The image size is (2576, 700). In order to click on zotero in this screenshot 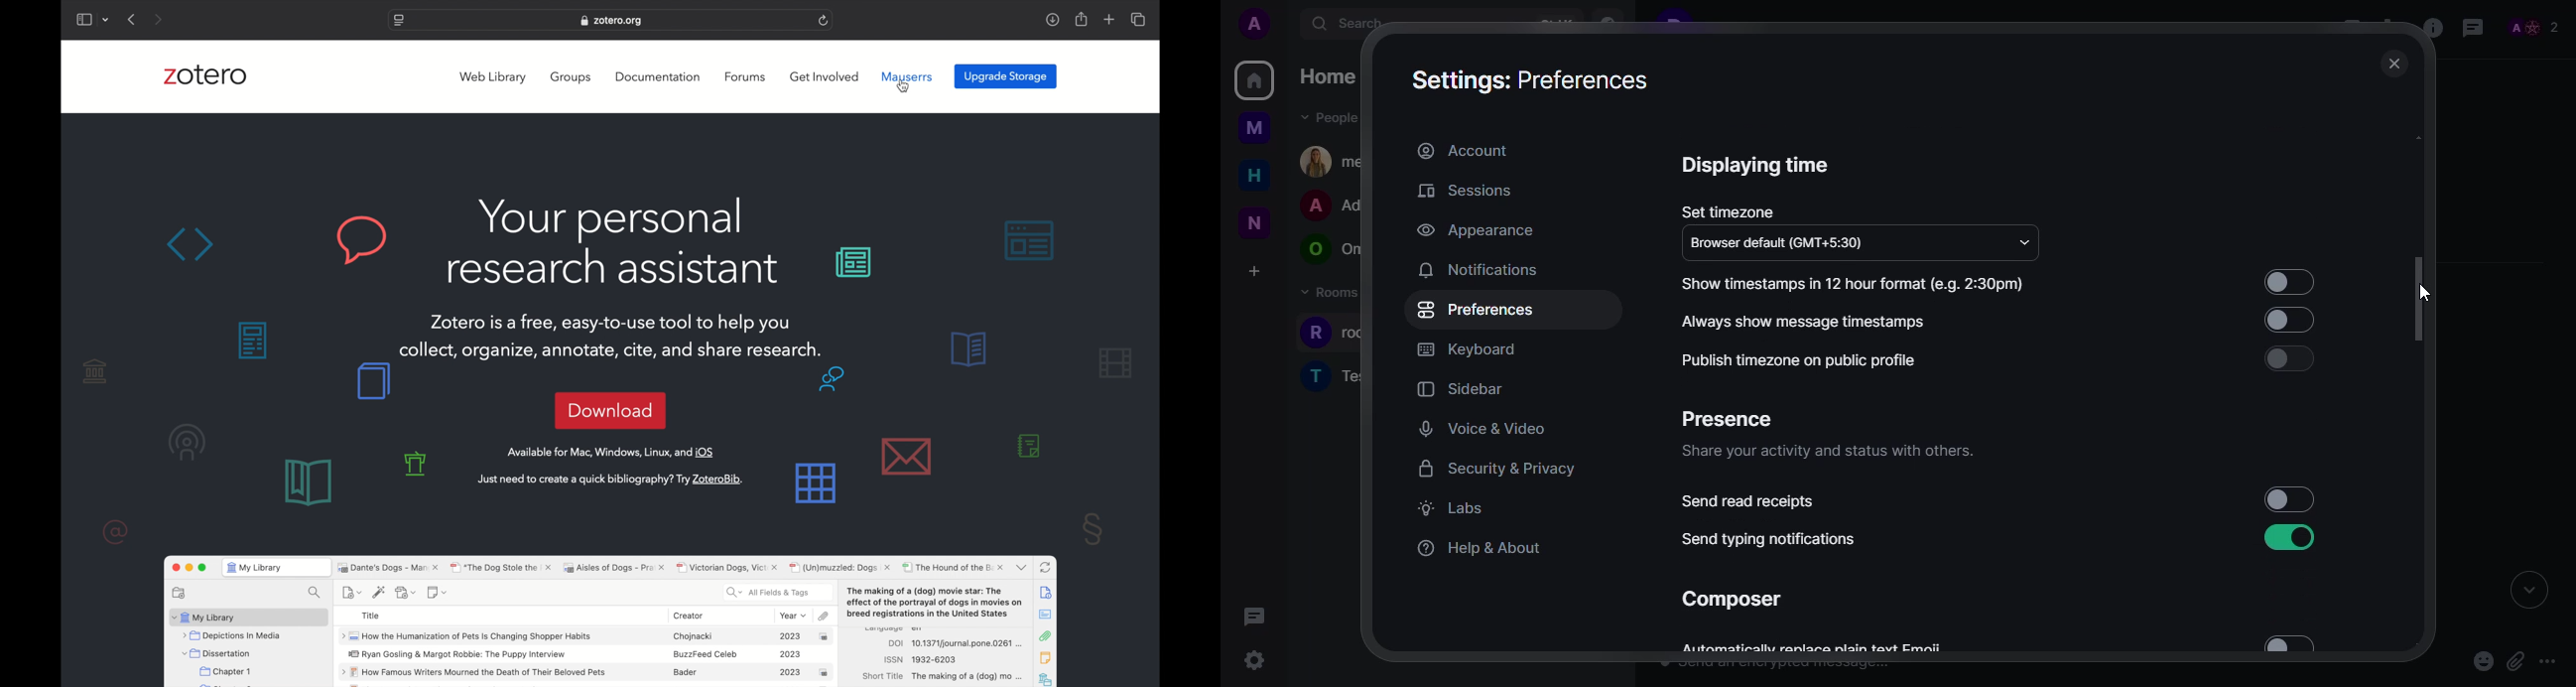, I will do `click(205, 74)`.